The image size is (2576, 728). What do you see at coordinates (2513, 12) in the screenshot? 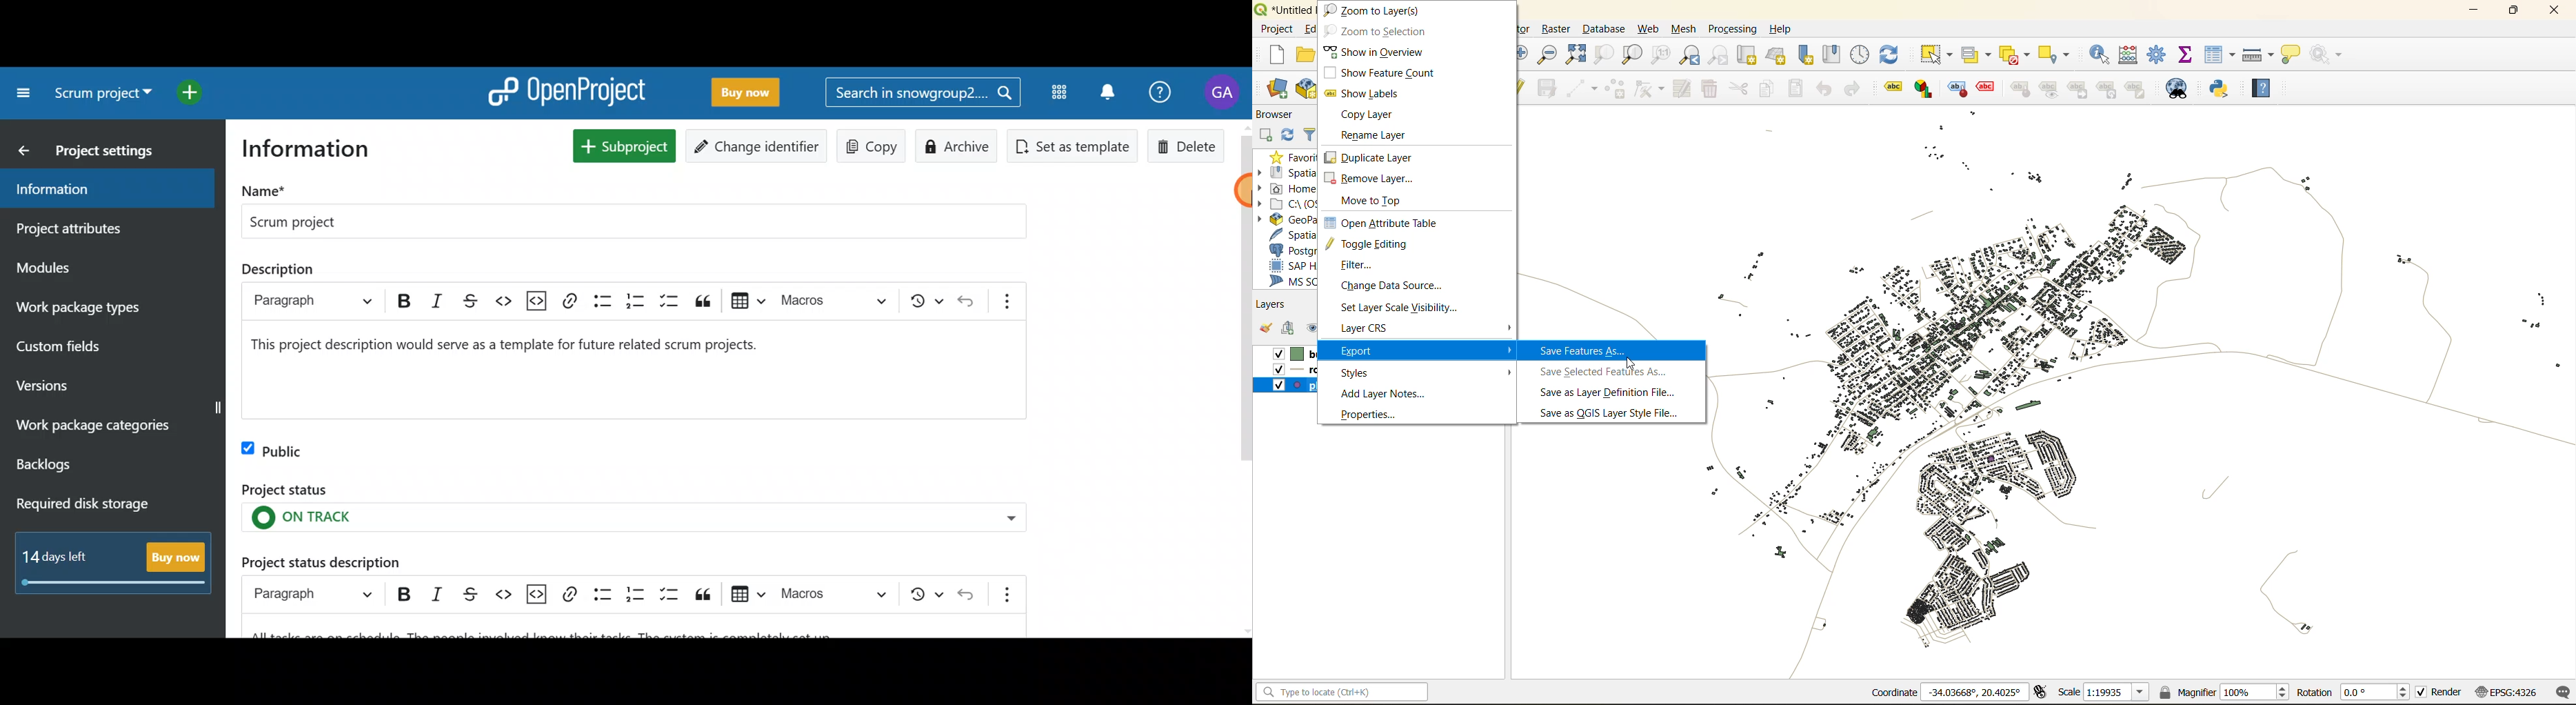
I see `maximize` at bounding box center [2513, 12].